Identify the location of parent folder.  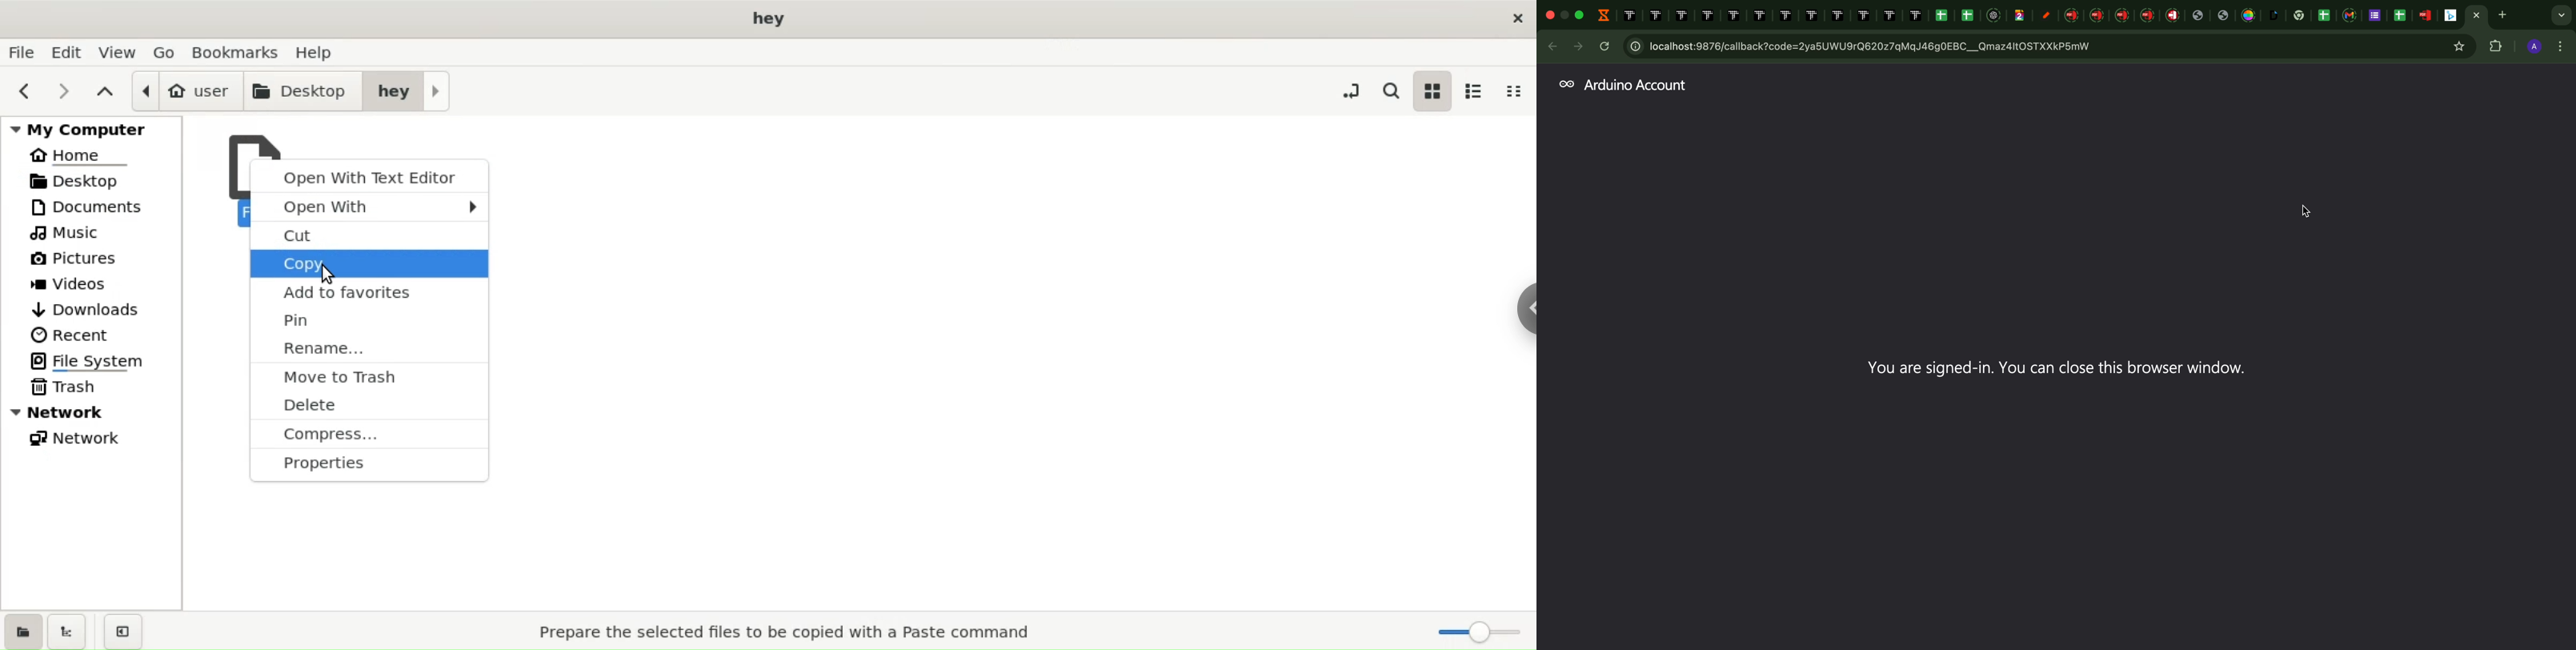
(106, 92).